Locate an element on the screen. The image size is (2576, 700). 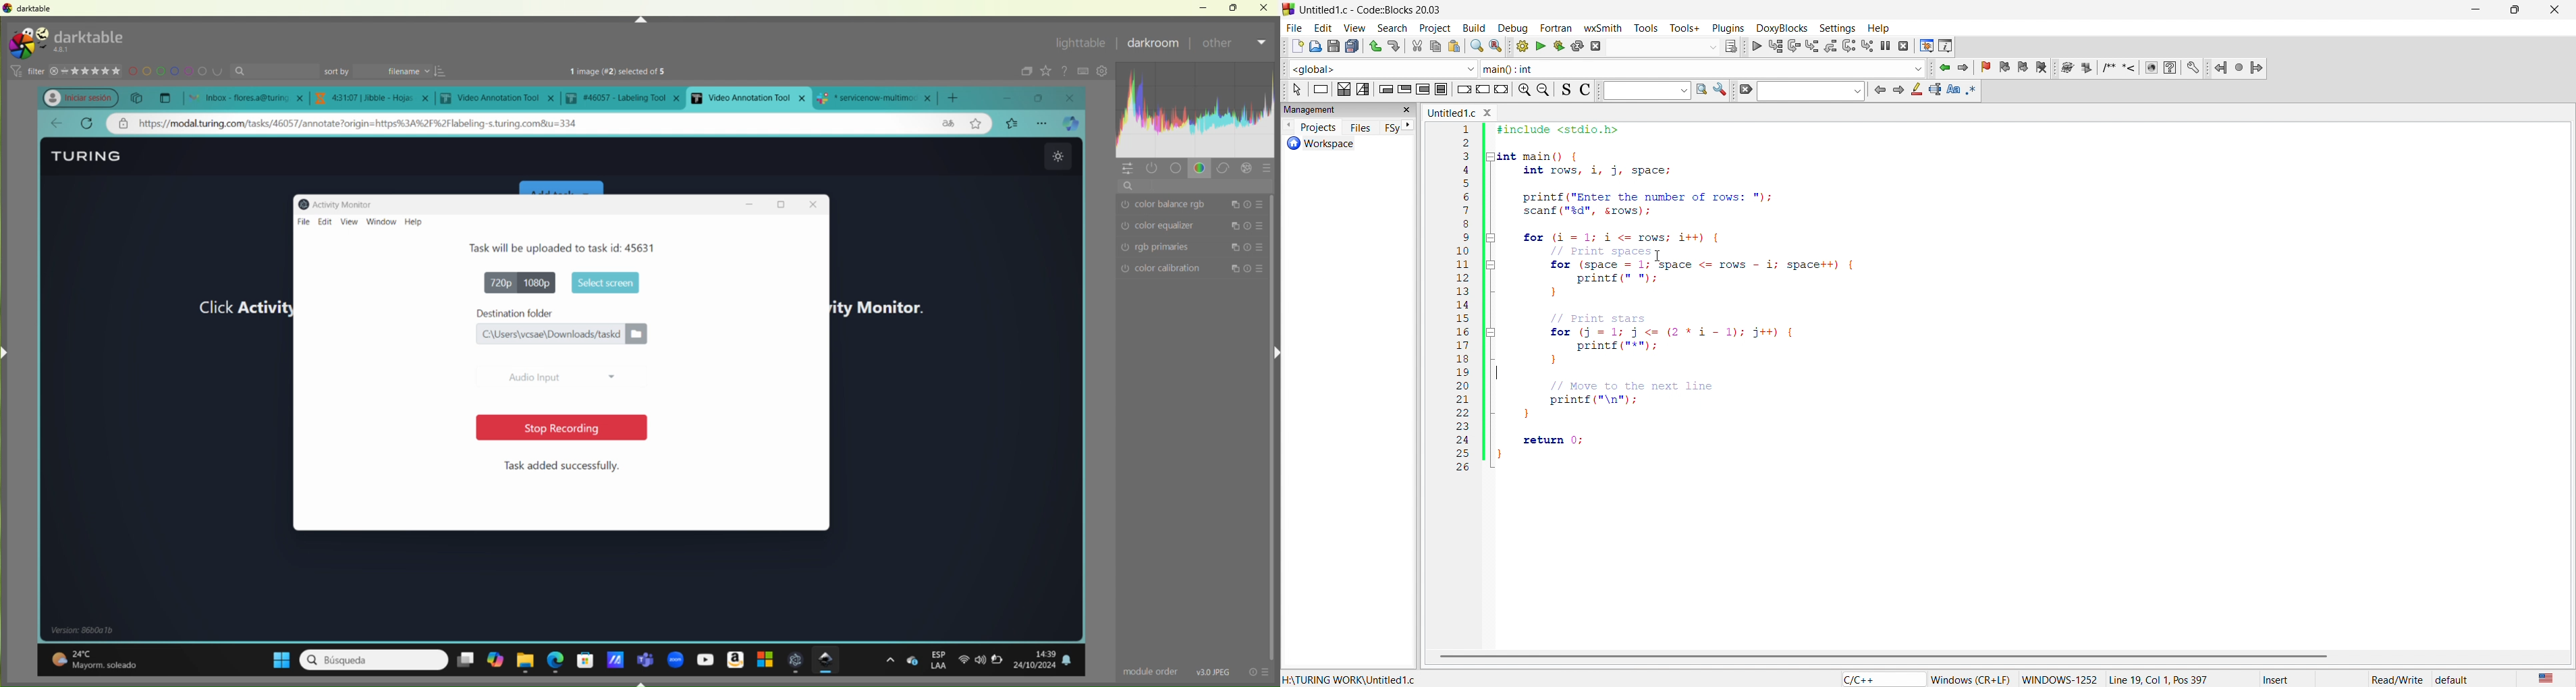
use regex is located at coordinates (1972, 89).